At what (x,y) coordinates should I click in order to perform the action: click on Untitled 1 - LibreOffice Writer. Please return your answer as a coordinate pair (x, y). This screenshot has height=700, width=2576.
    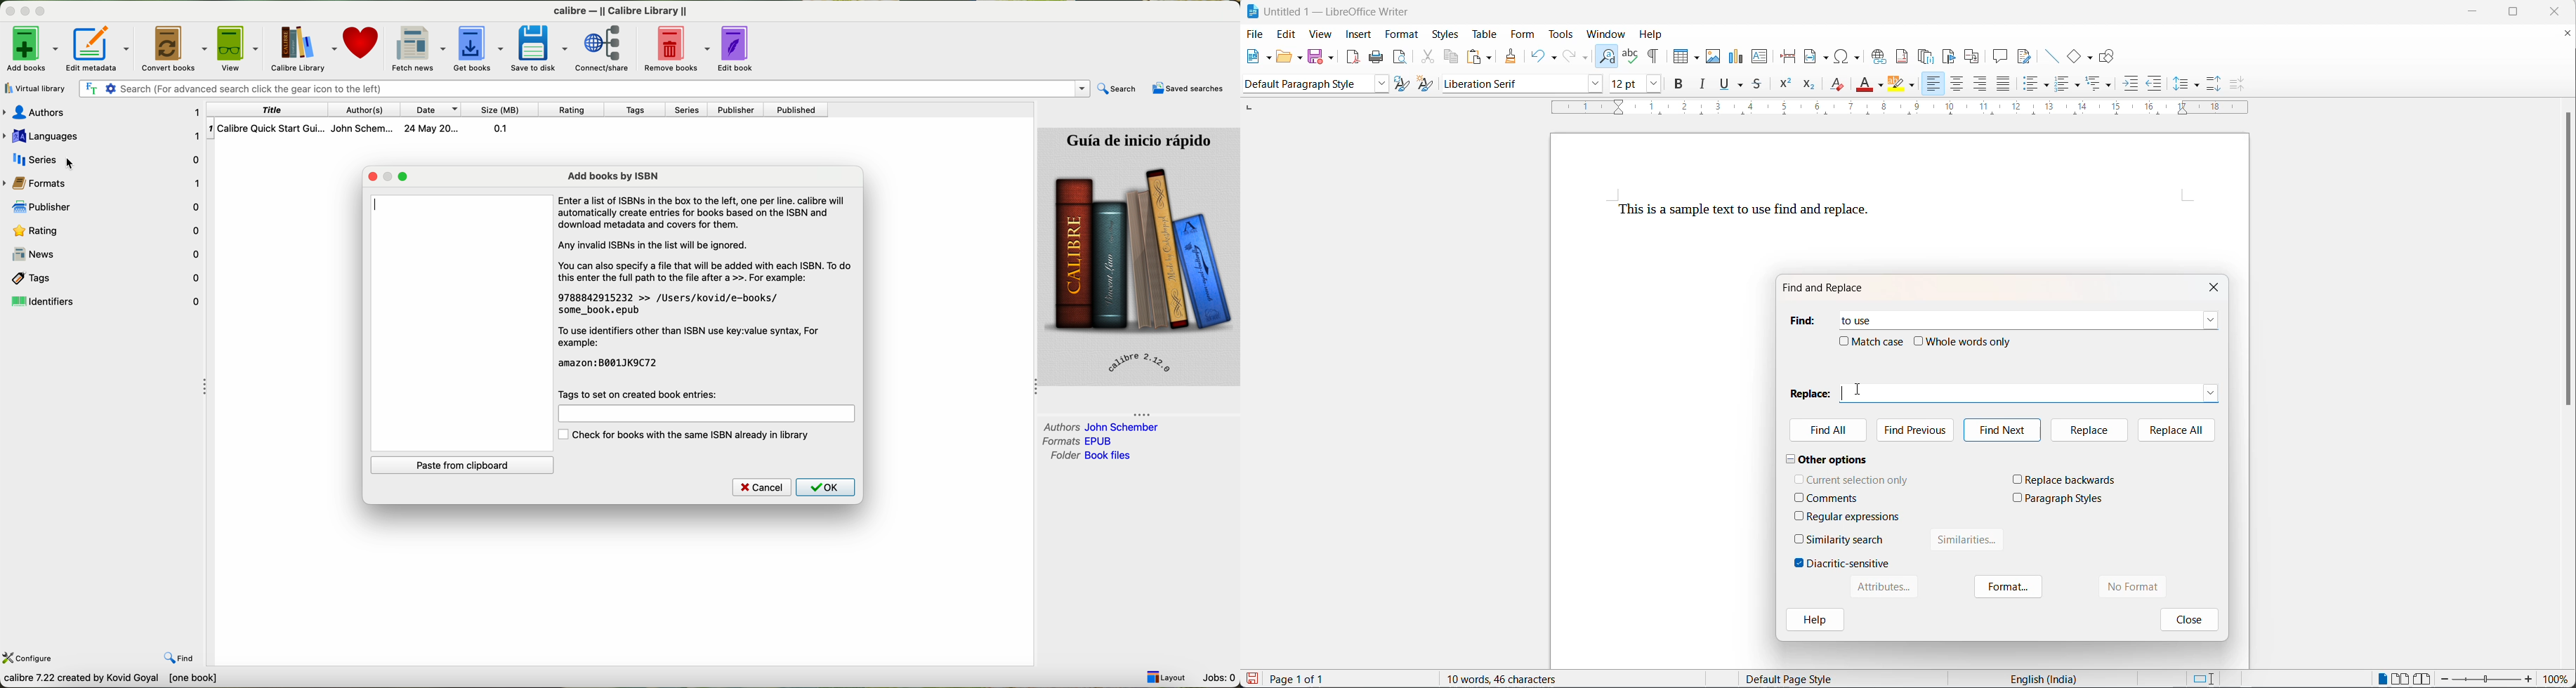
    Looking at the image, I should click on (1330, 10).